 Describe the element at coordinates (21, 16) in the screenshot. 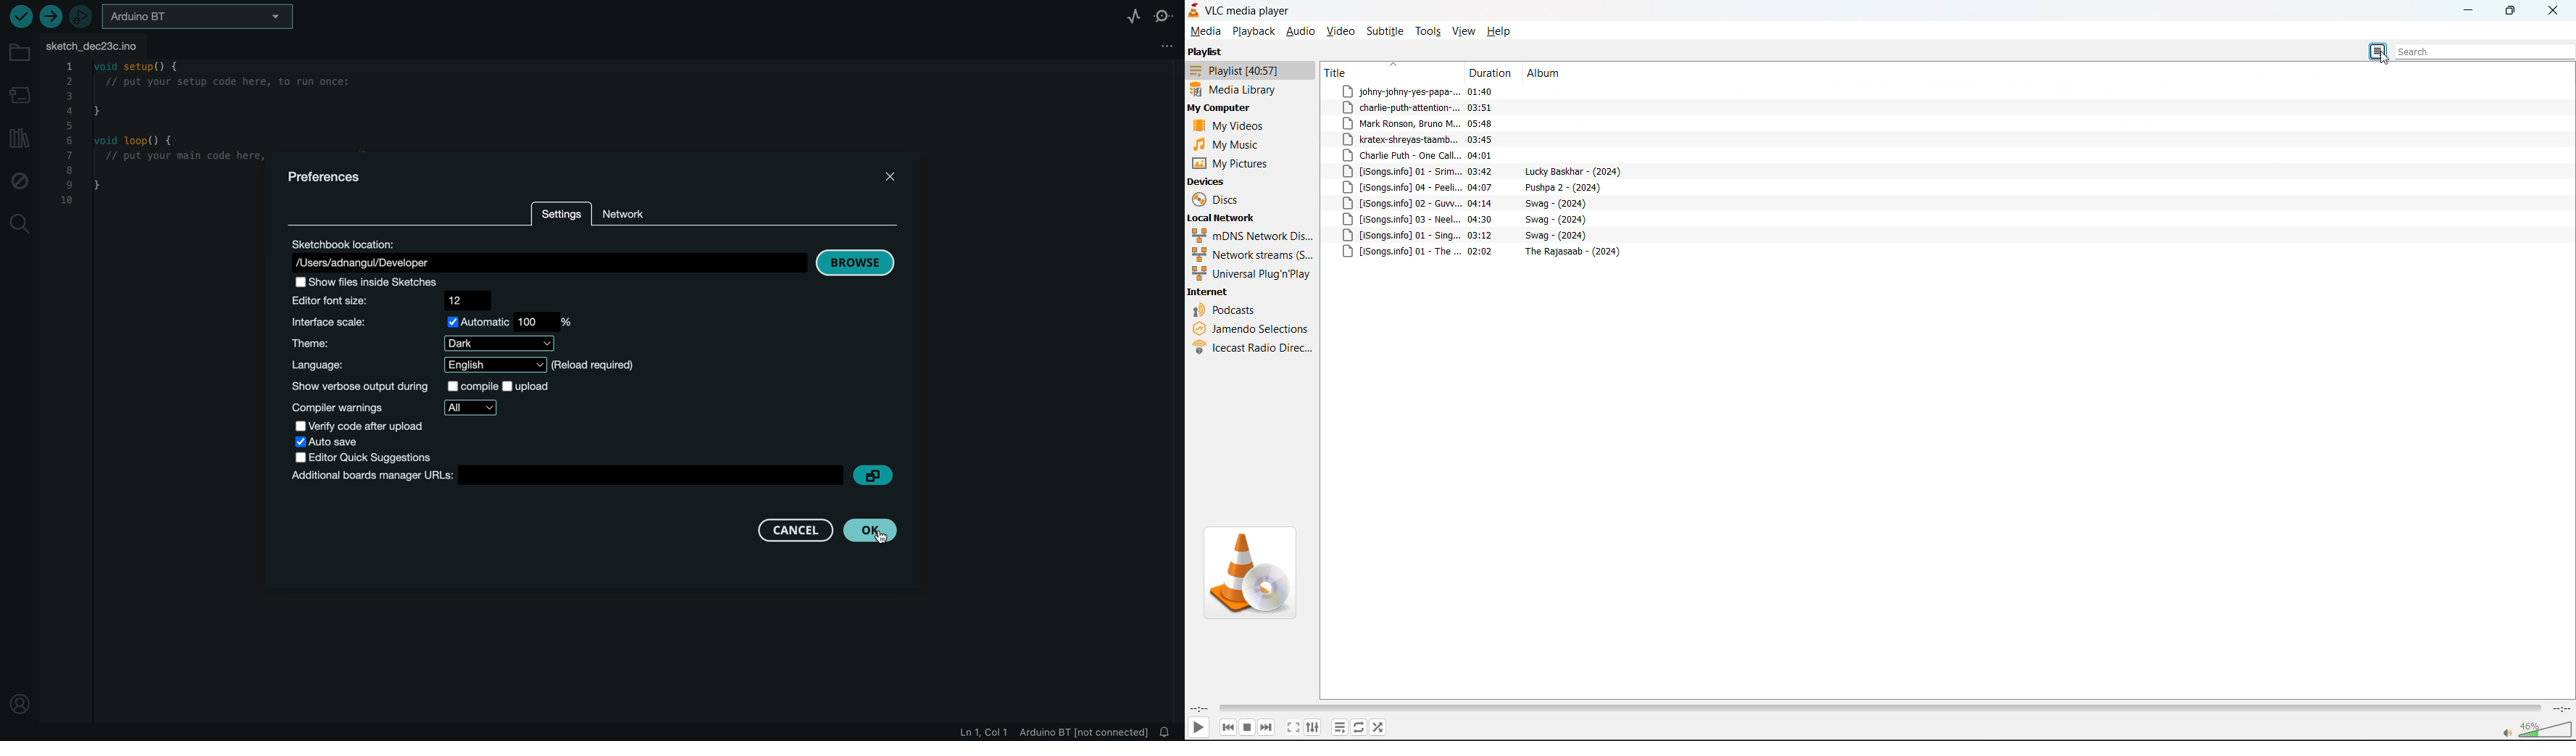

I see `run` at that location.